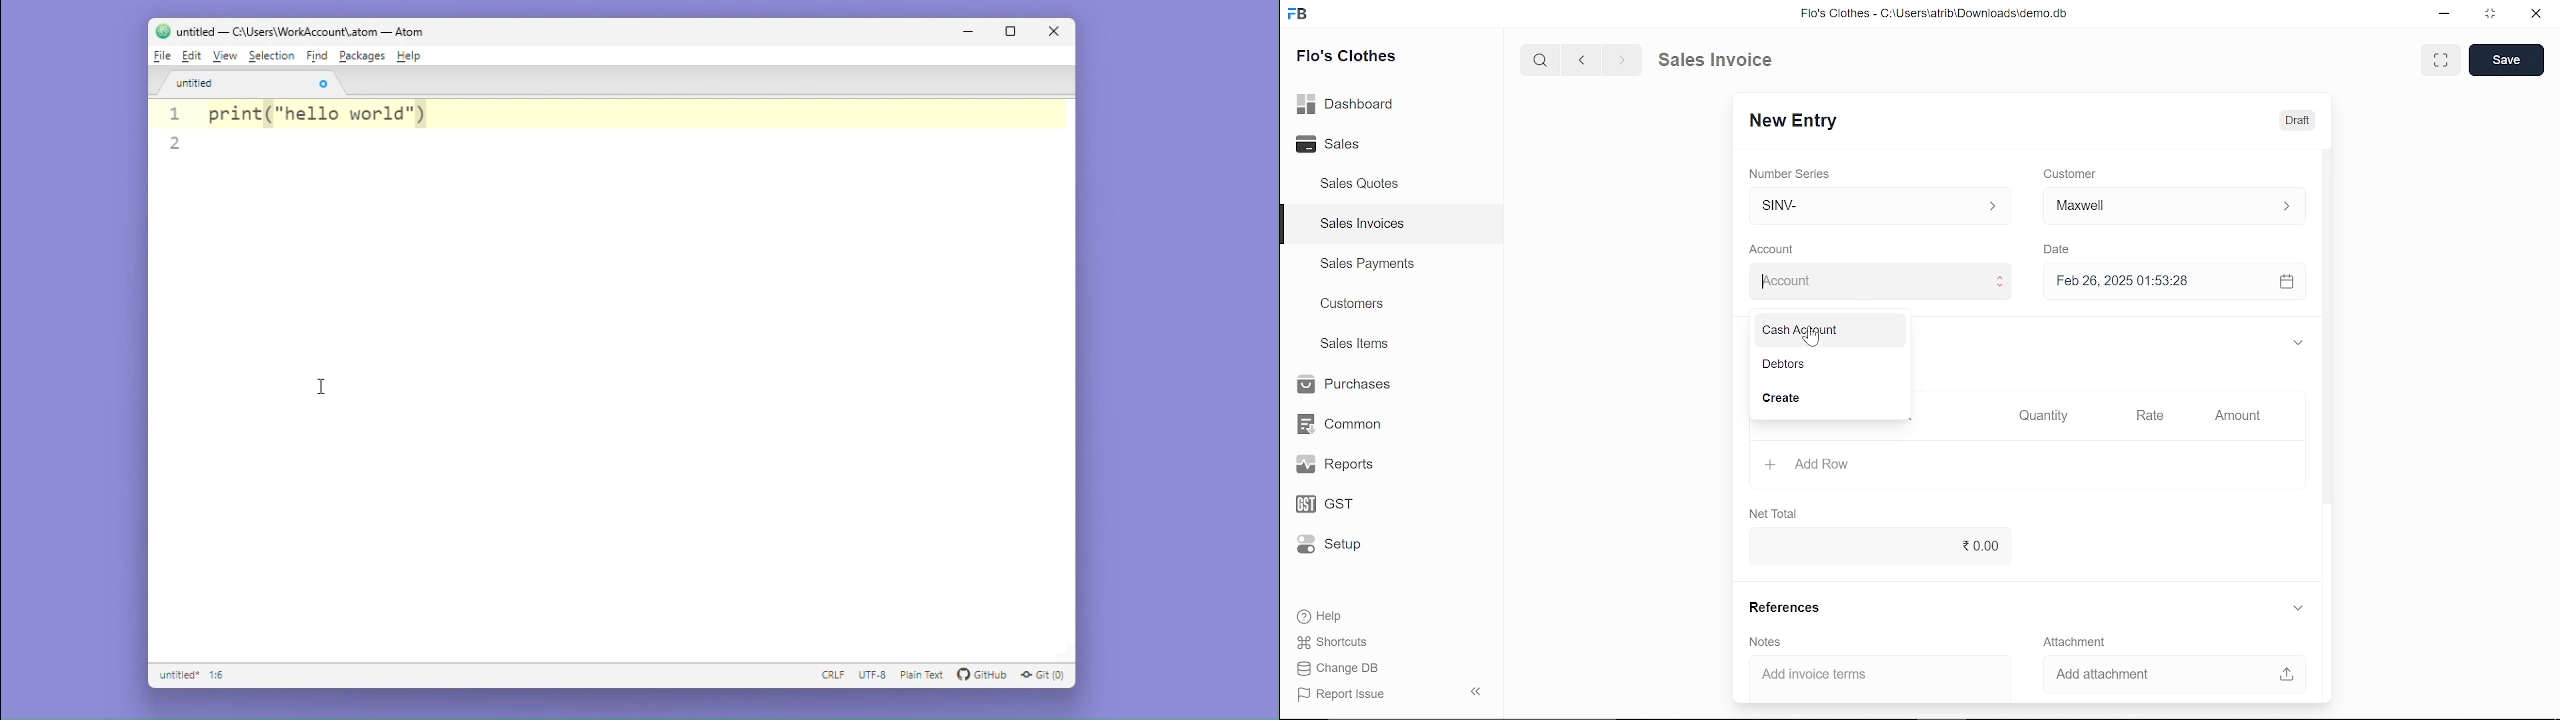 This screenshot has height=728, width=2576. Describe the element at coordinates (1622, 60) in the screenshot. I see `next` at that location.